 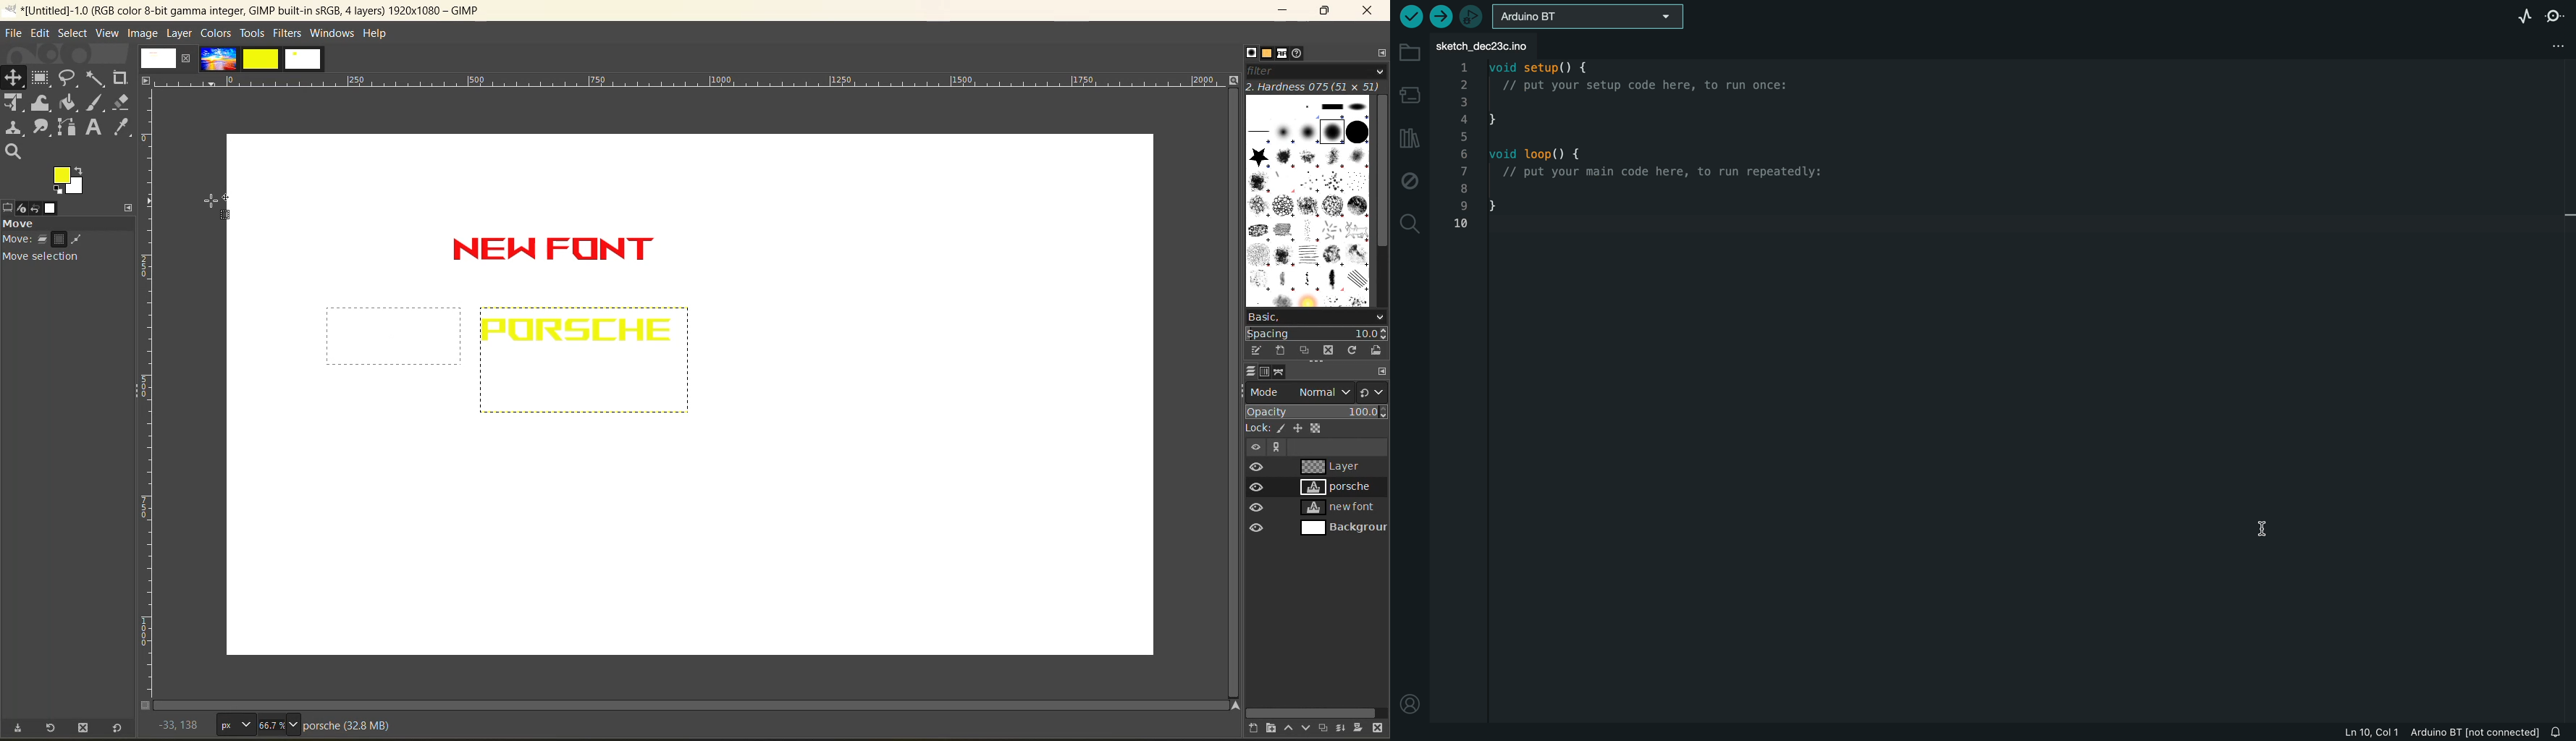 What do you see at coordinates (1381, 171) in the screenshot?
I see `vertical scroll bar` at bounding box center [1381, 171].